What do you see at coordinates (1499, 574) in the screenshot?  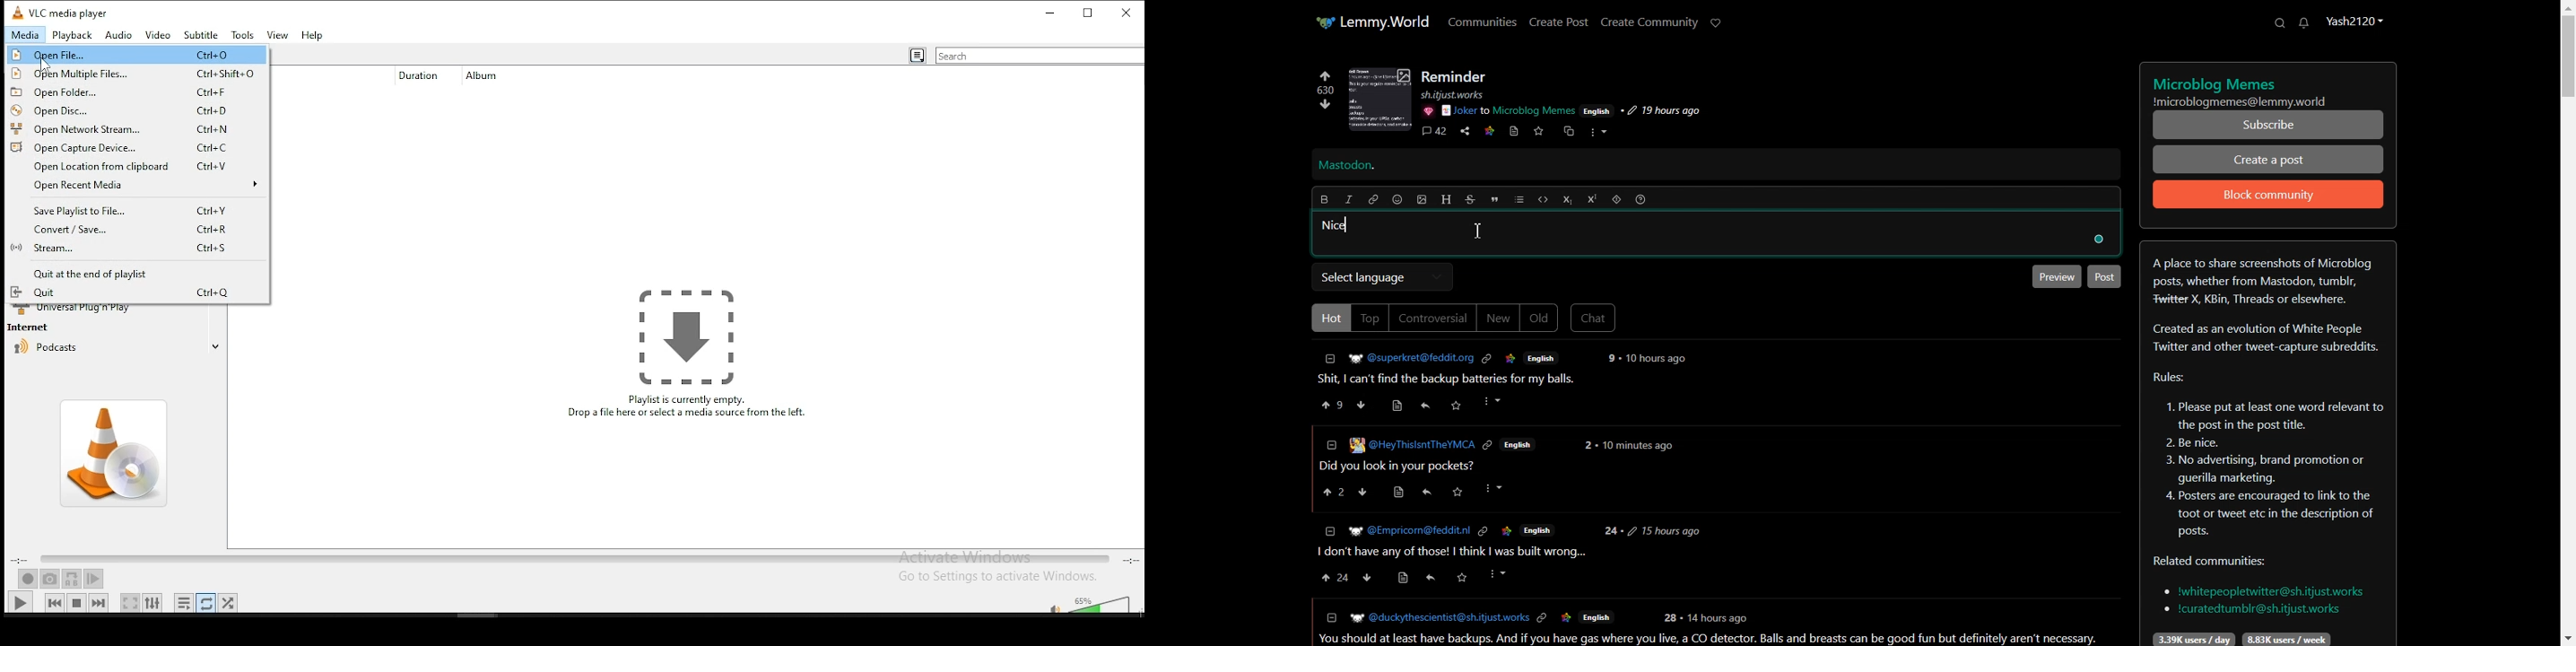 I see `` at bounding box center [1499, 574].